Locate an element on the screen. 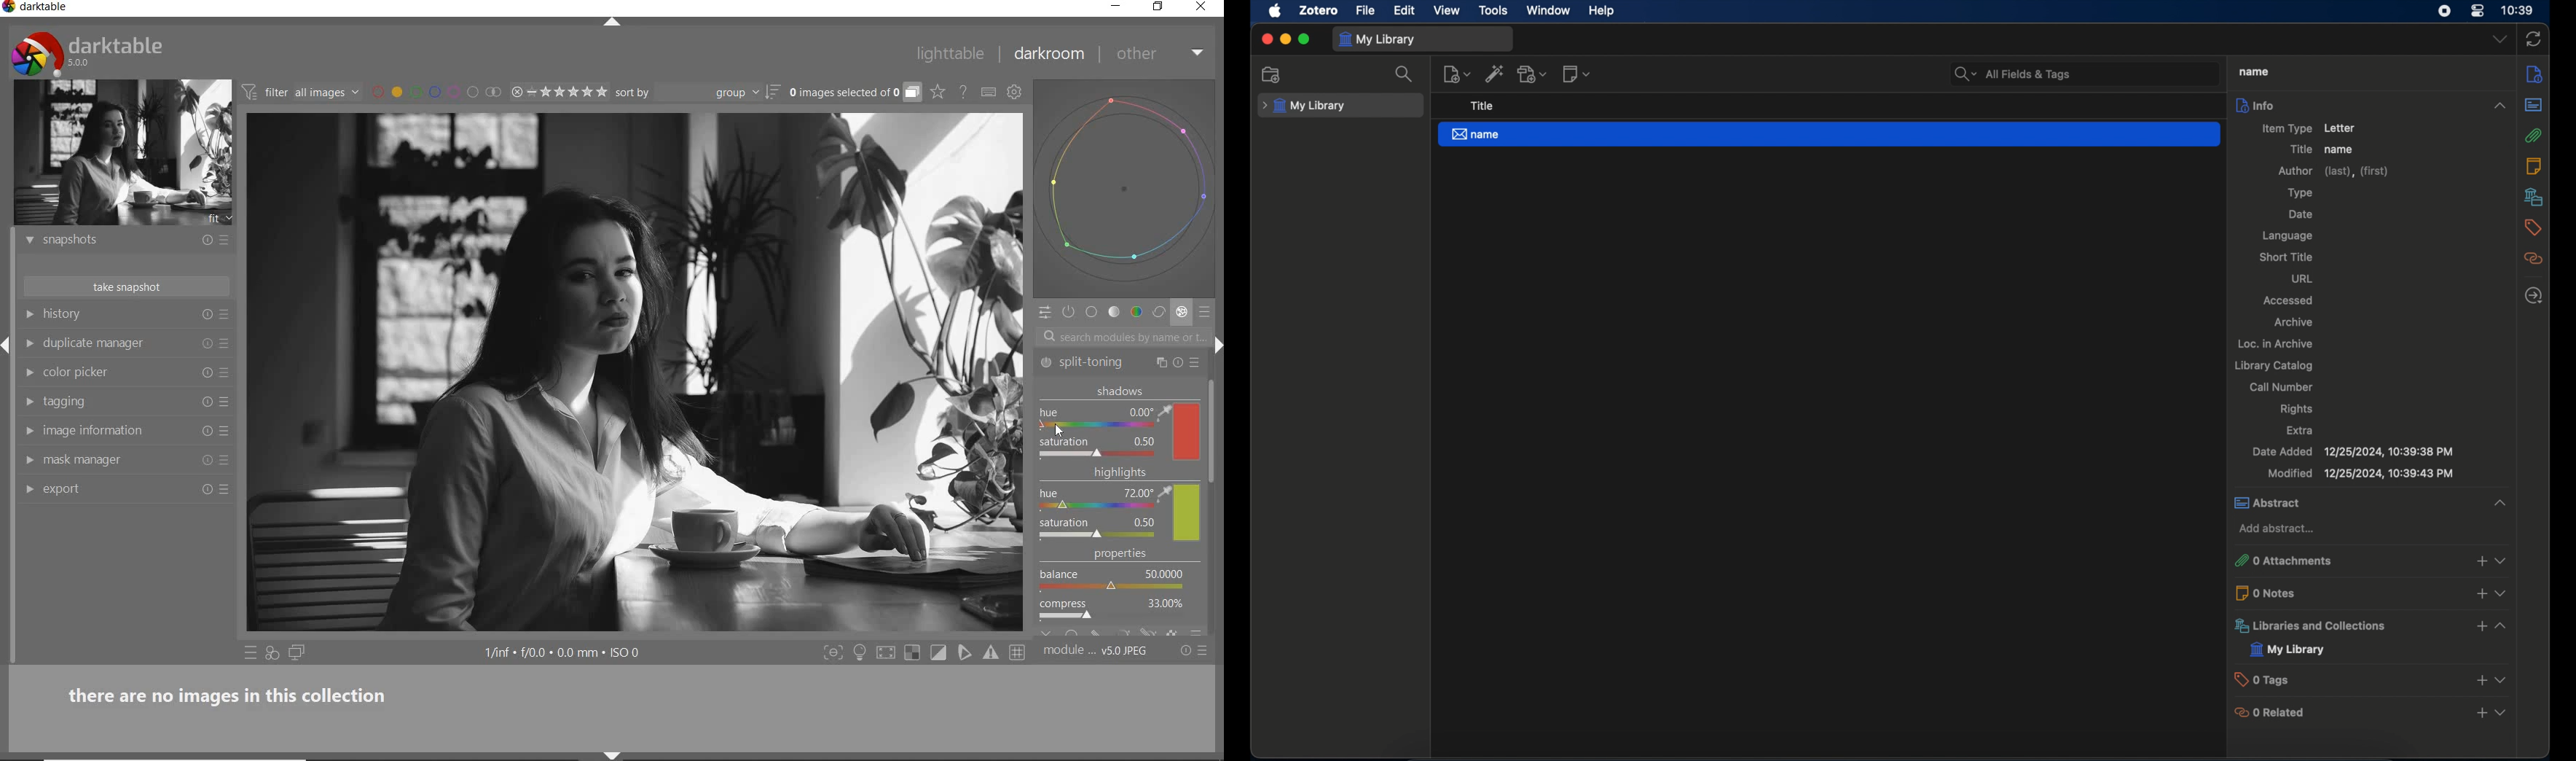  screen recorder is located at coordinates (2444, 11).